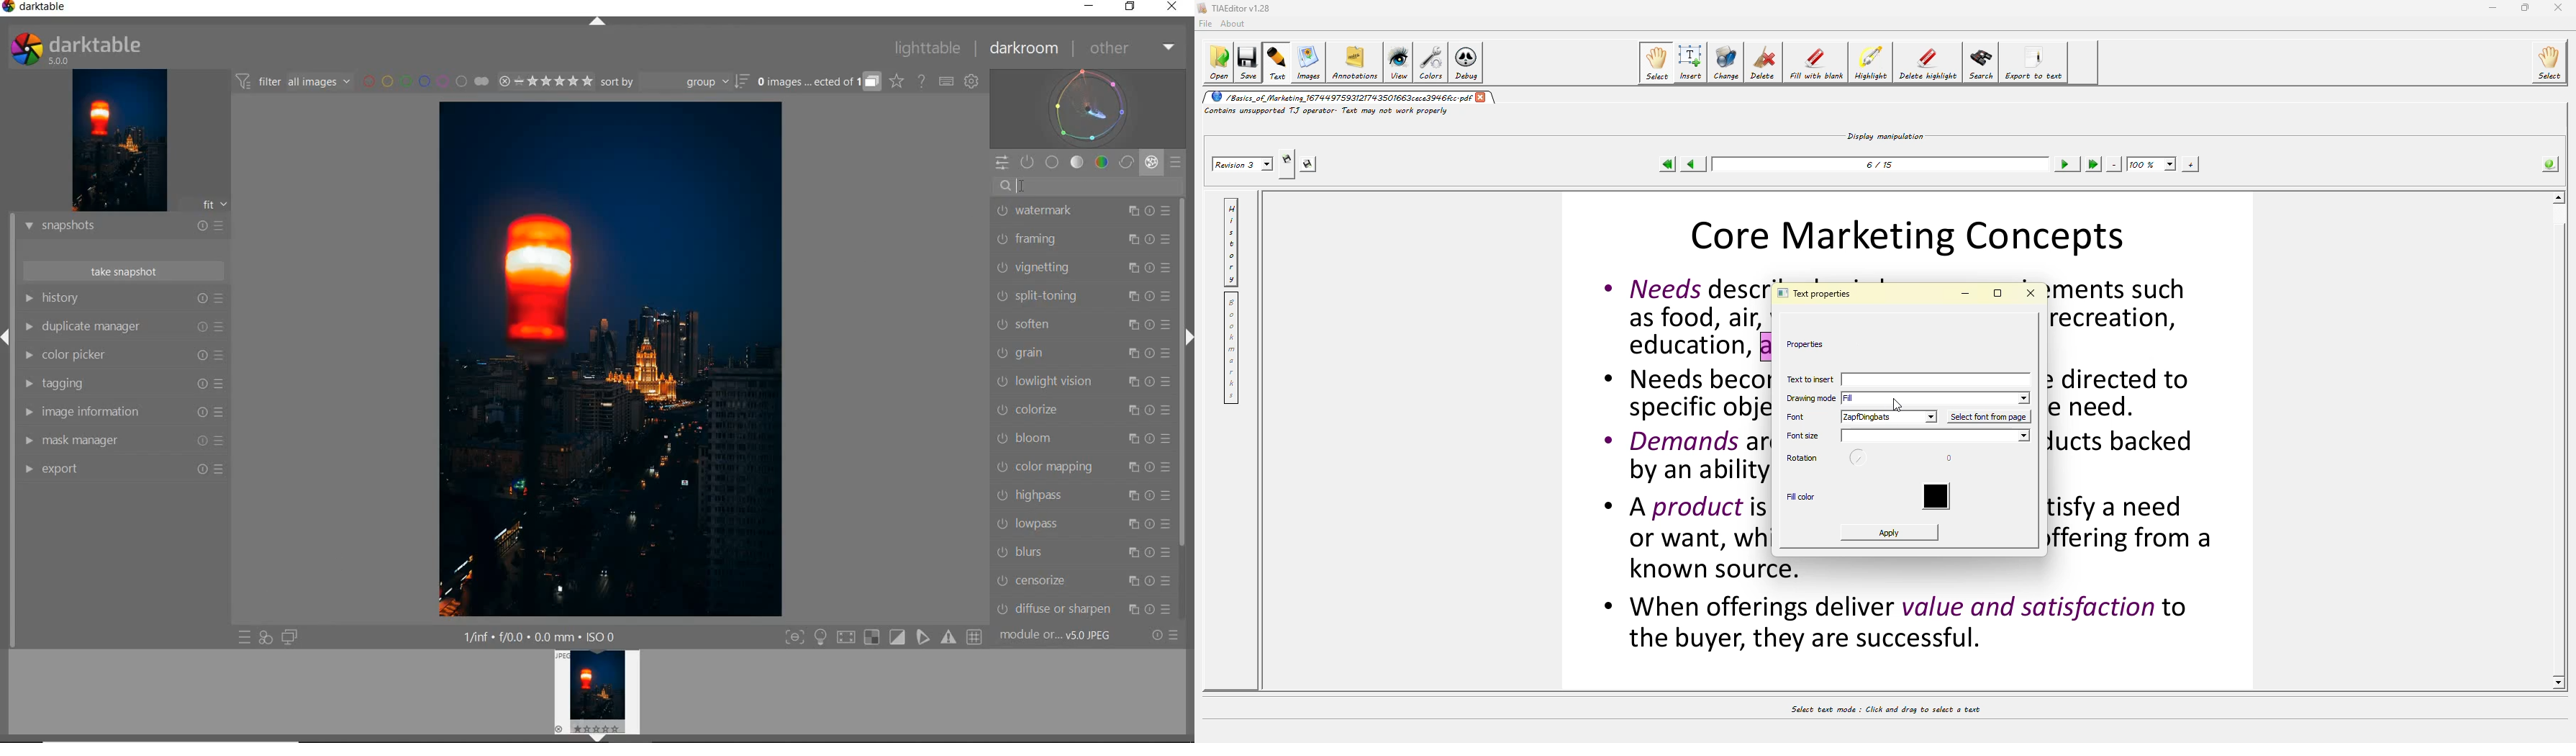  Describe the element at coordinates (1167, 211) in the screenshot. I see `Preset and reset` at that location.